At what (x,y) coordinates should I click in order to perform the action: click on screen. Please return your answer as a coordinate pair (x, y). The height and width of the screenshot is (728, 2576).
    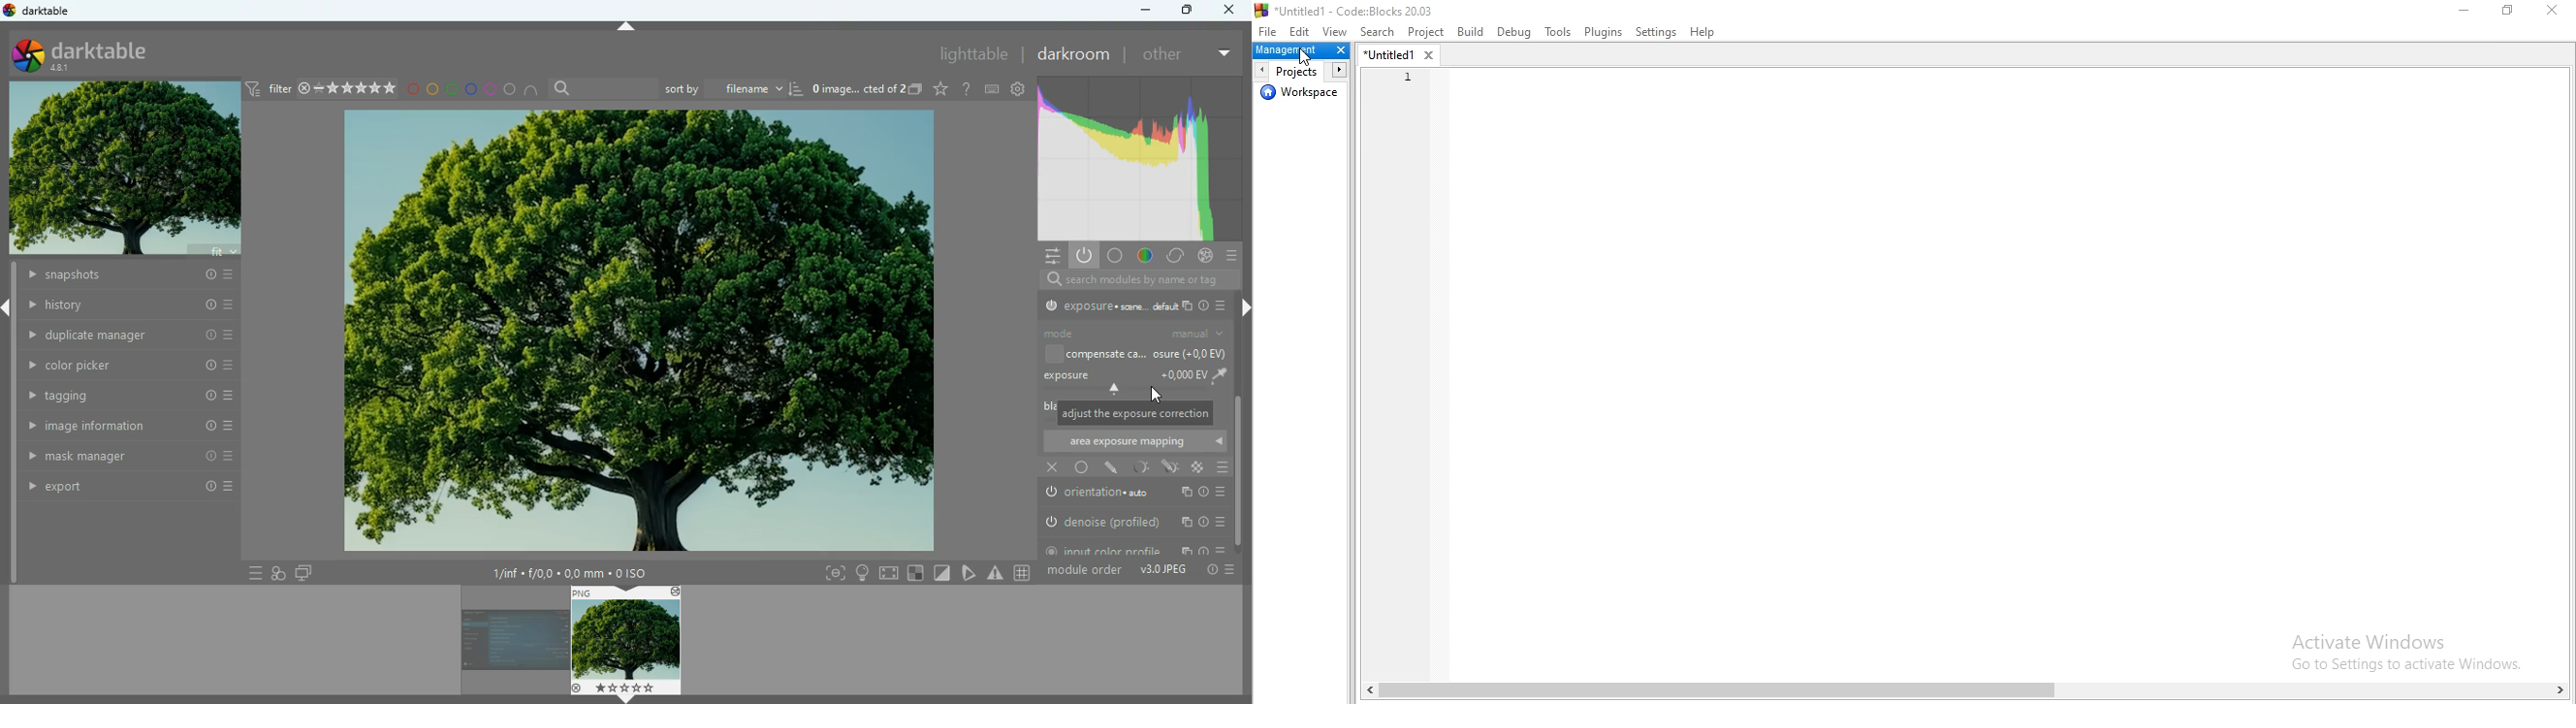
    Looking at the image, I should click on (890, 573).